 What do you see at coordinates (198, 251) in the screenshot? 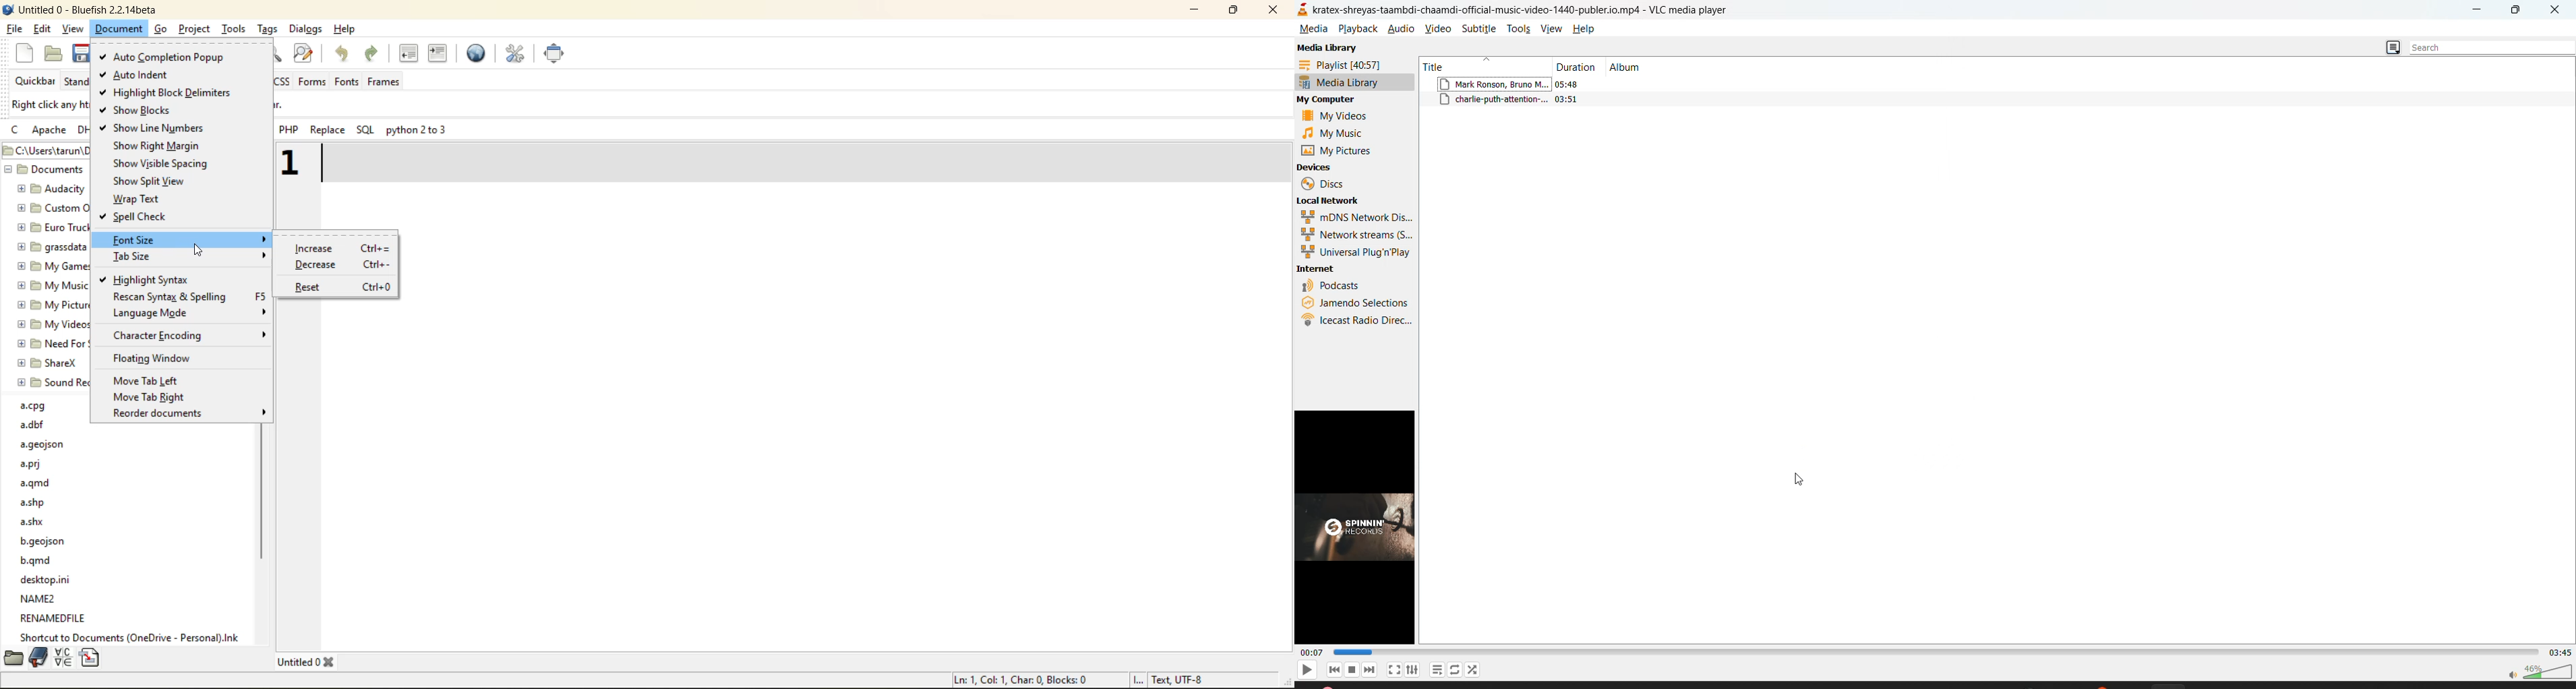
I see `cursor` at bounding box center [198, 251].